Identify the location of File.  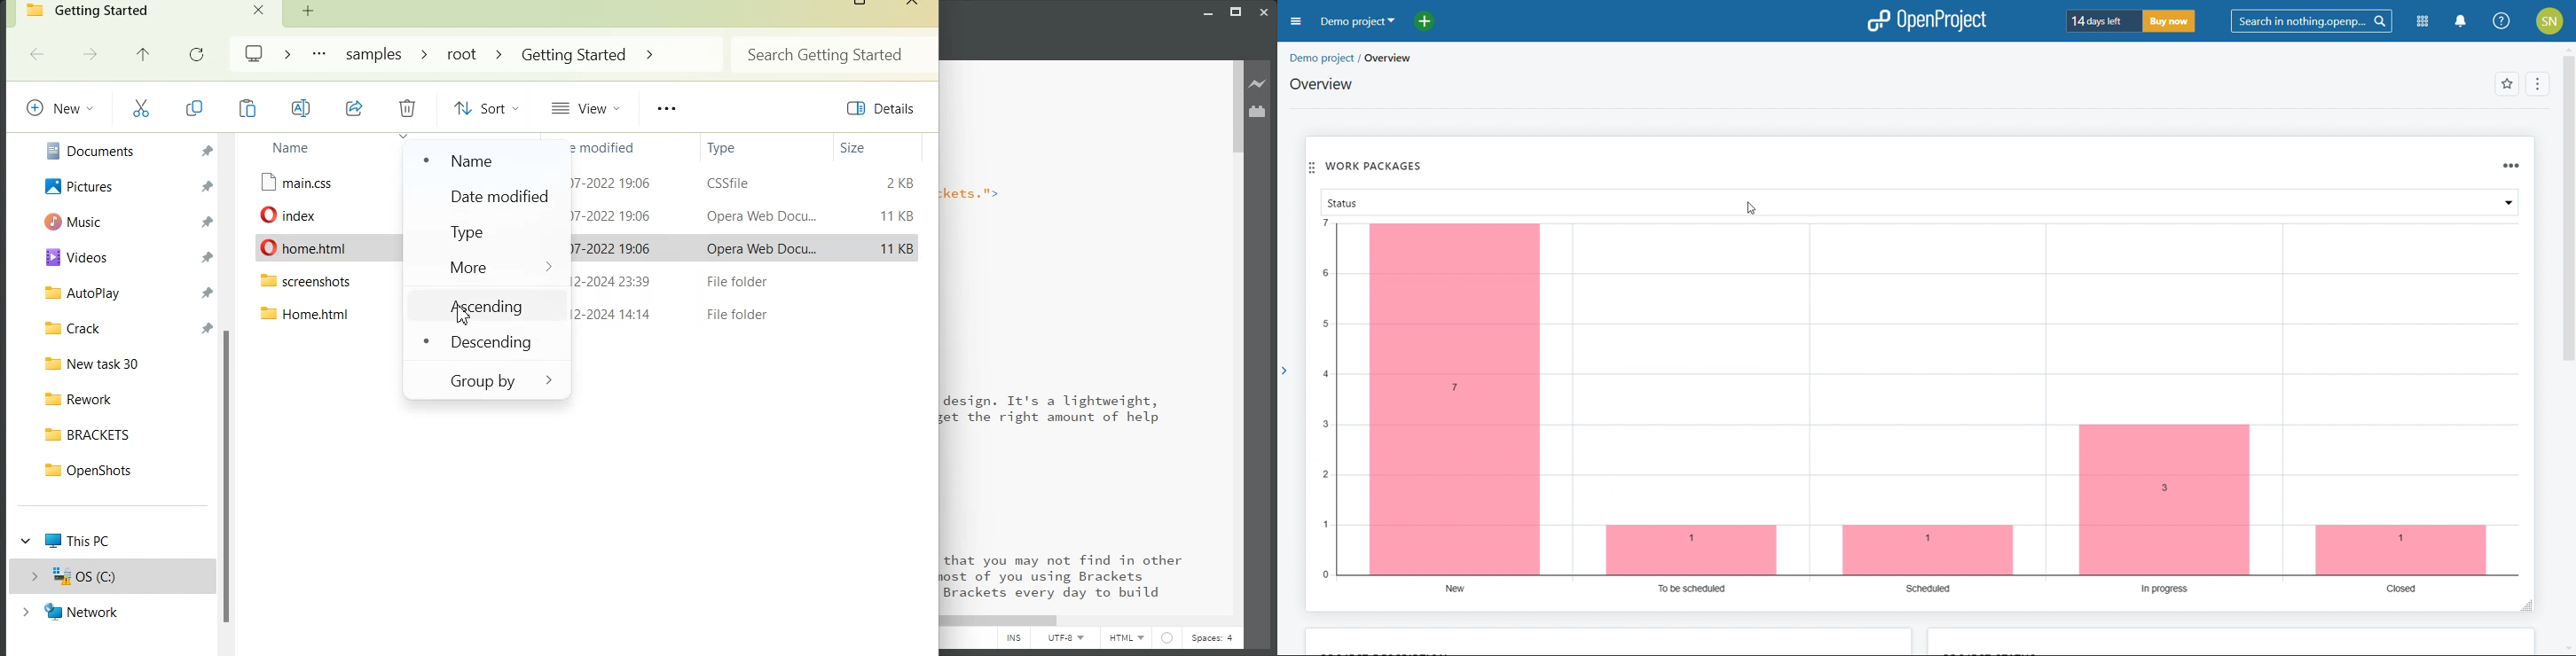
(328, 248).